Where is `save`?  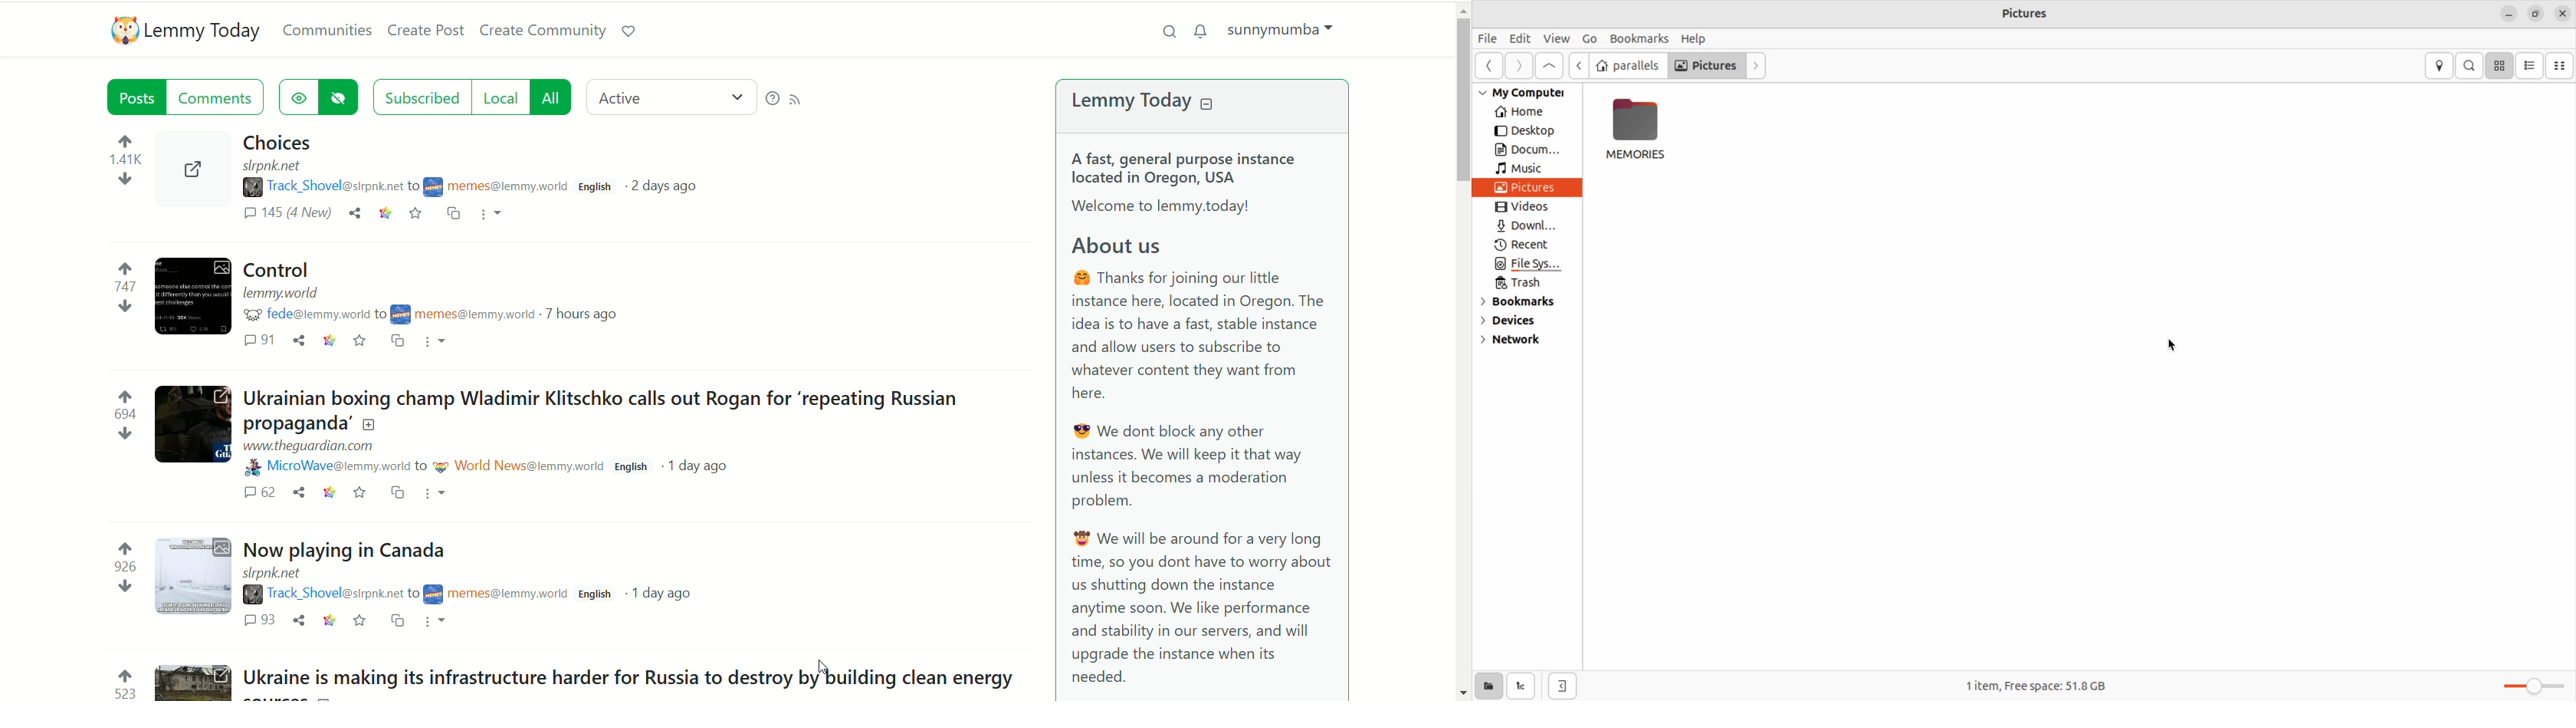 save is located at coordinates (357, 620).